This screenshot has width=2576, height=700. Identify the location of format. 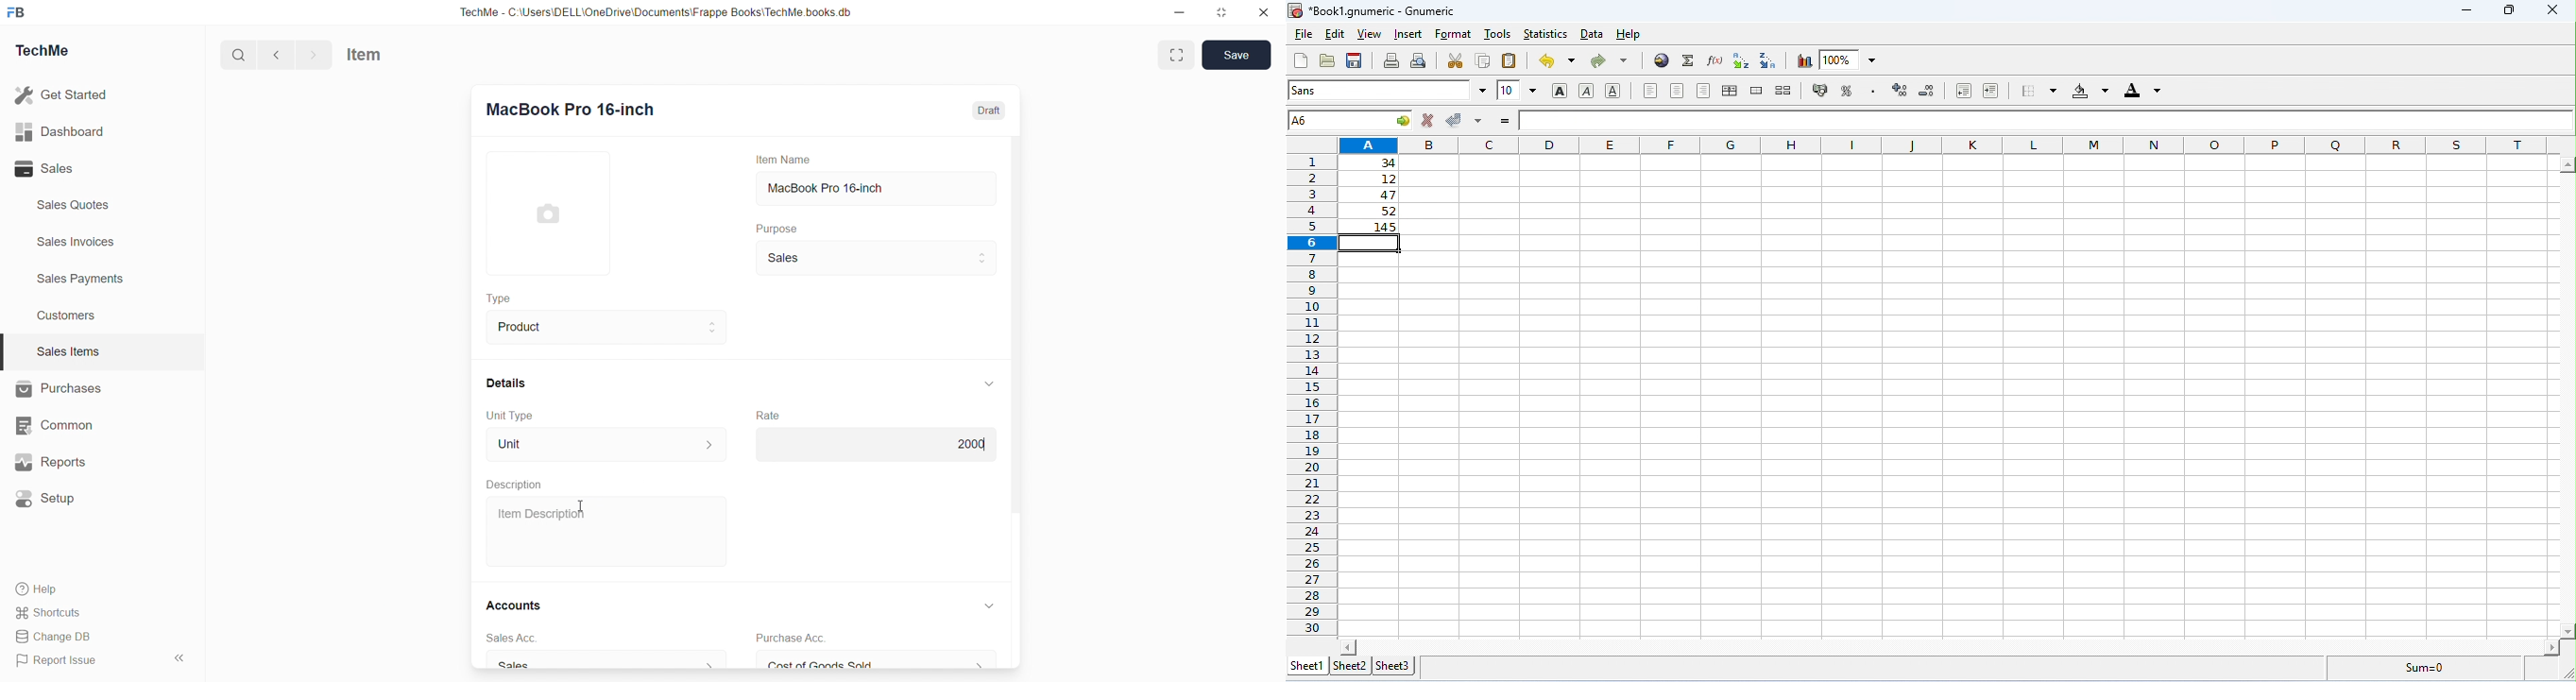
(1453, 35).